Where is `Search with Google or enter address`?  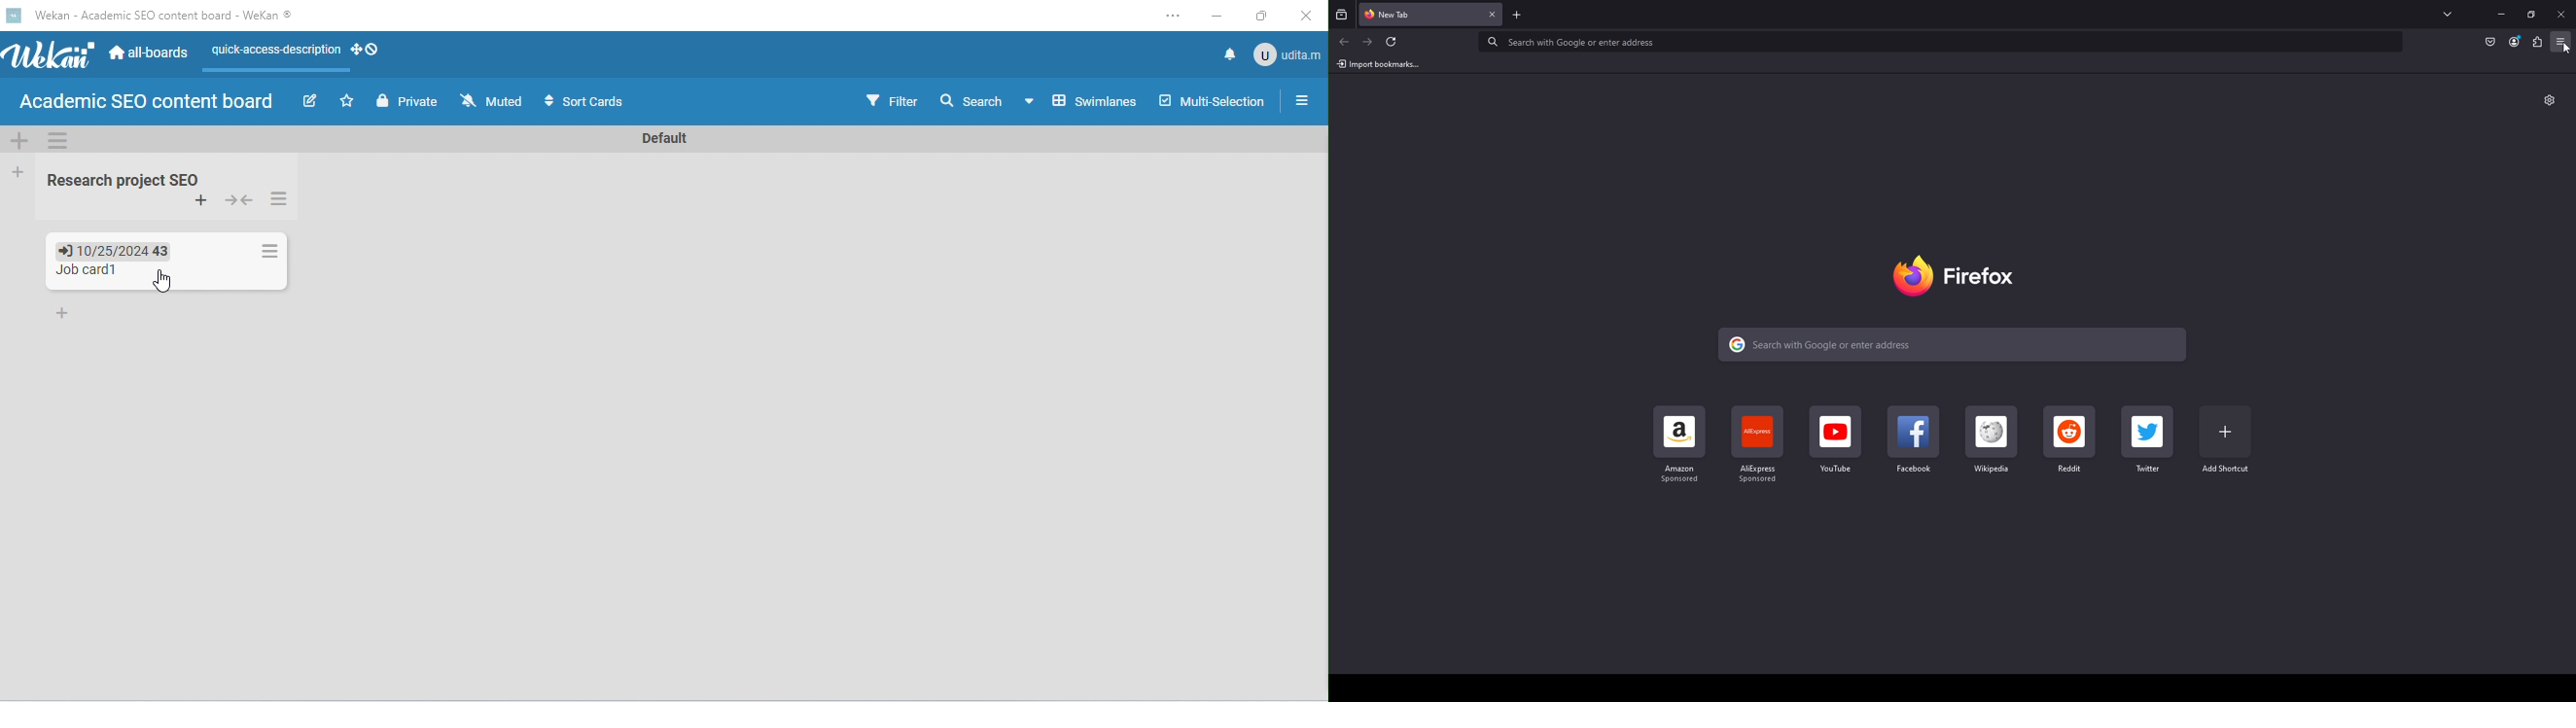
Search with Google or enter address is located at coordinates (1951, 344).